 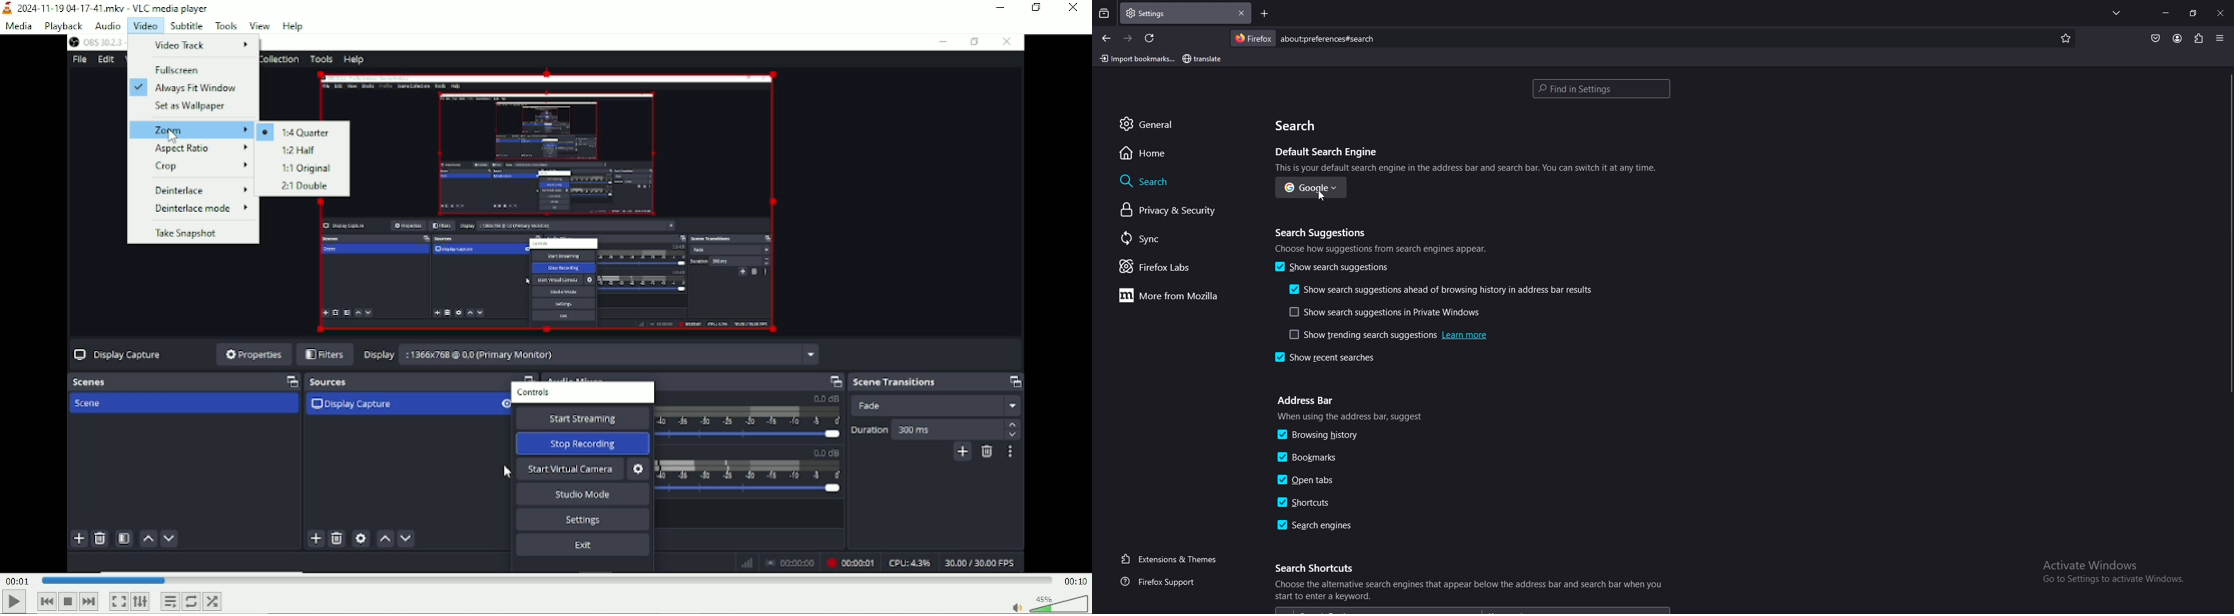 What do you see at coordinates (1307, 402) in the screenshot?
I see `address bar` at bounding box center [1307, 402].